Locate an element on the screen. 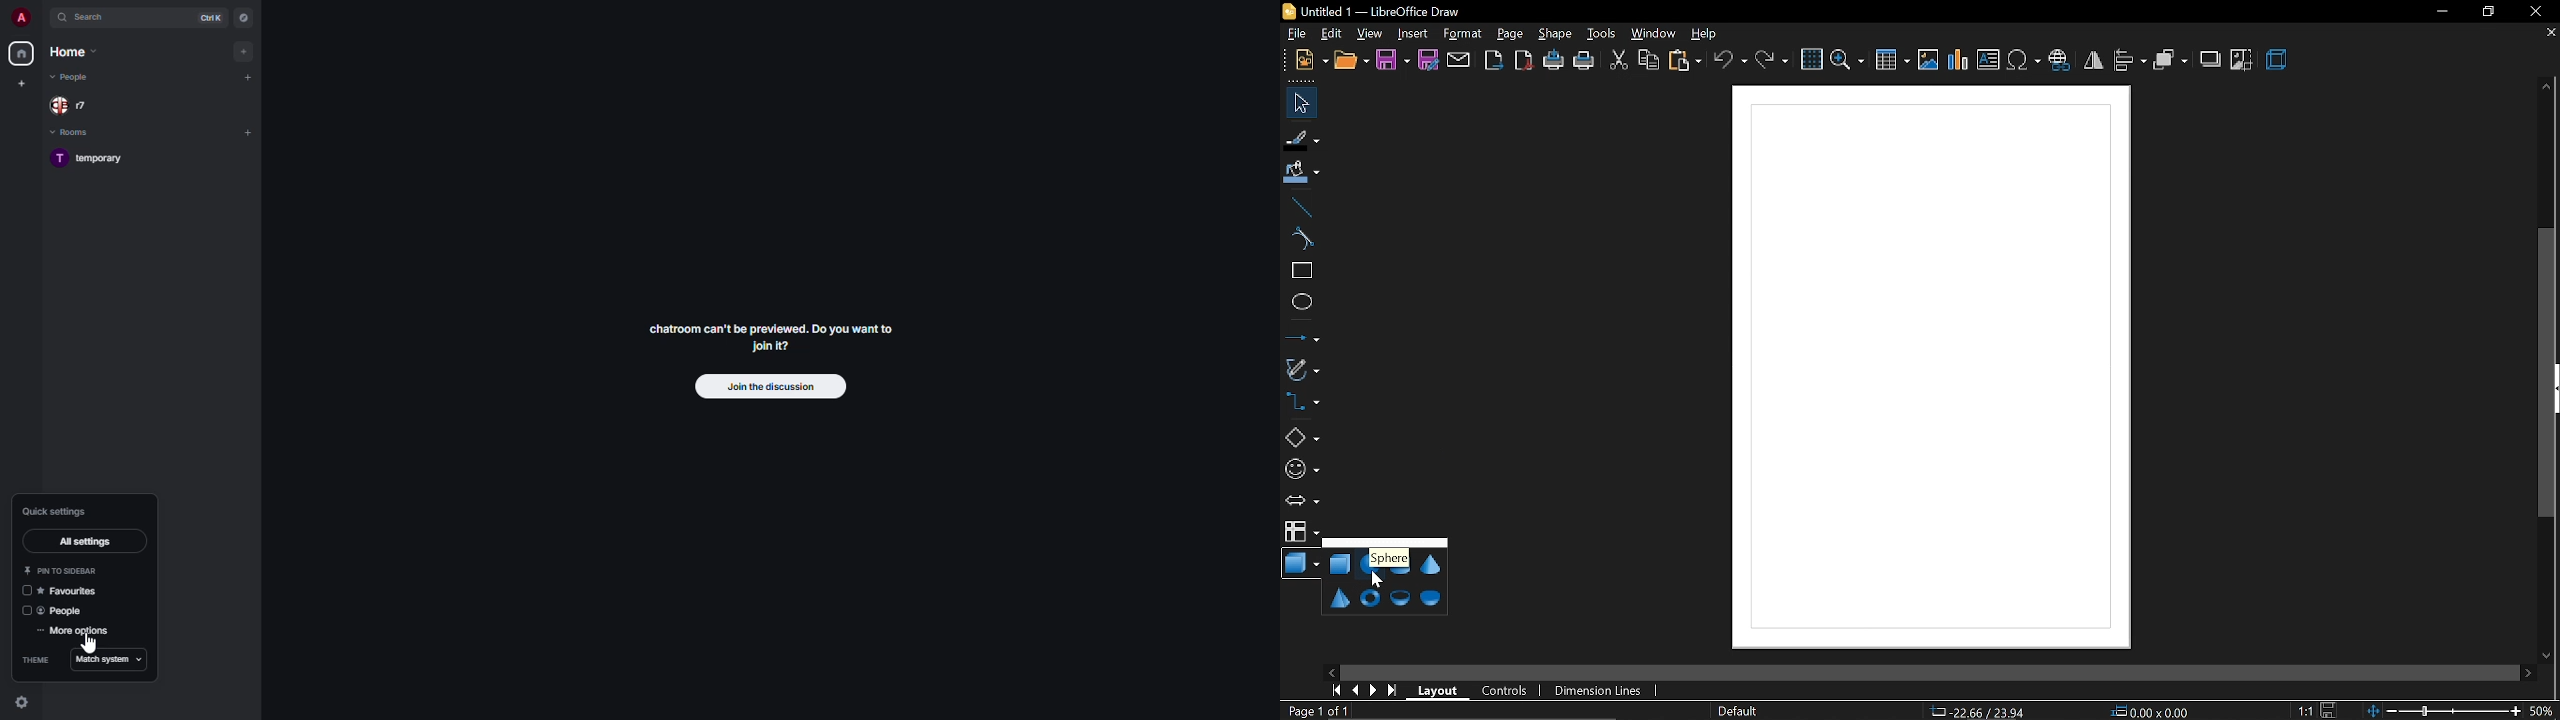 Image resolution: width=2576 pixels, height=728 pixels. export is located at coordinates (1493, 60).